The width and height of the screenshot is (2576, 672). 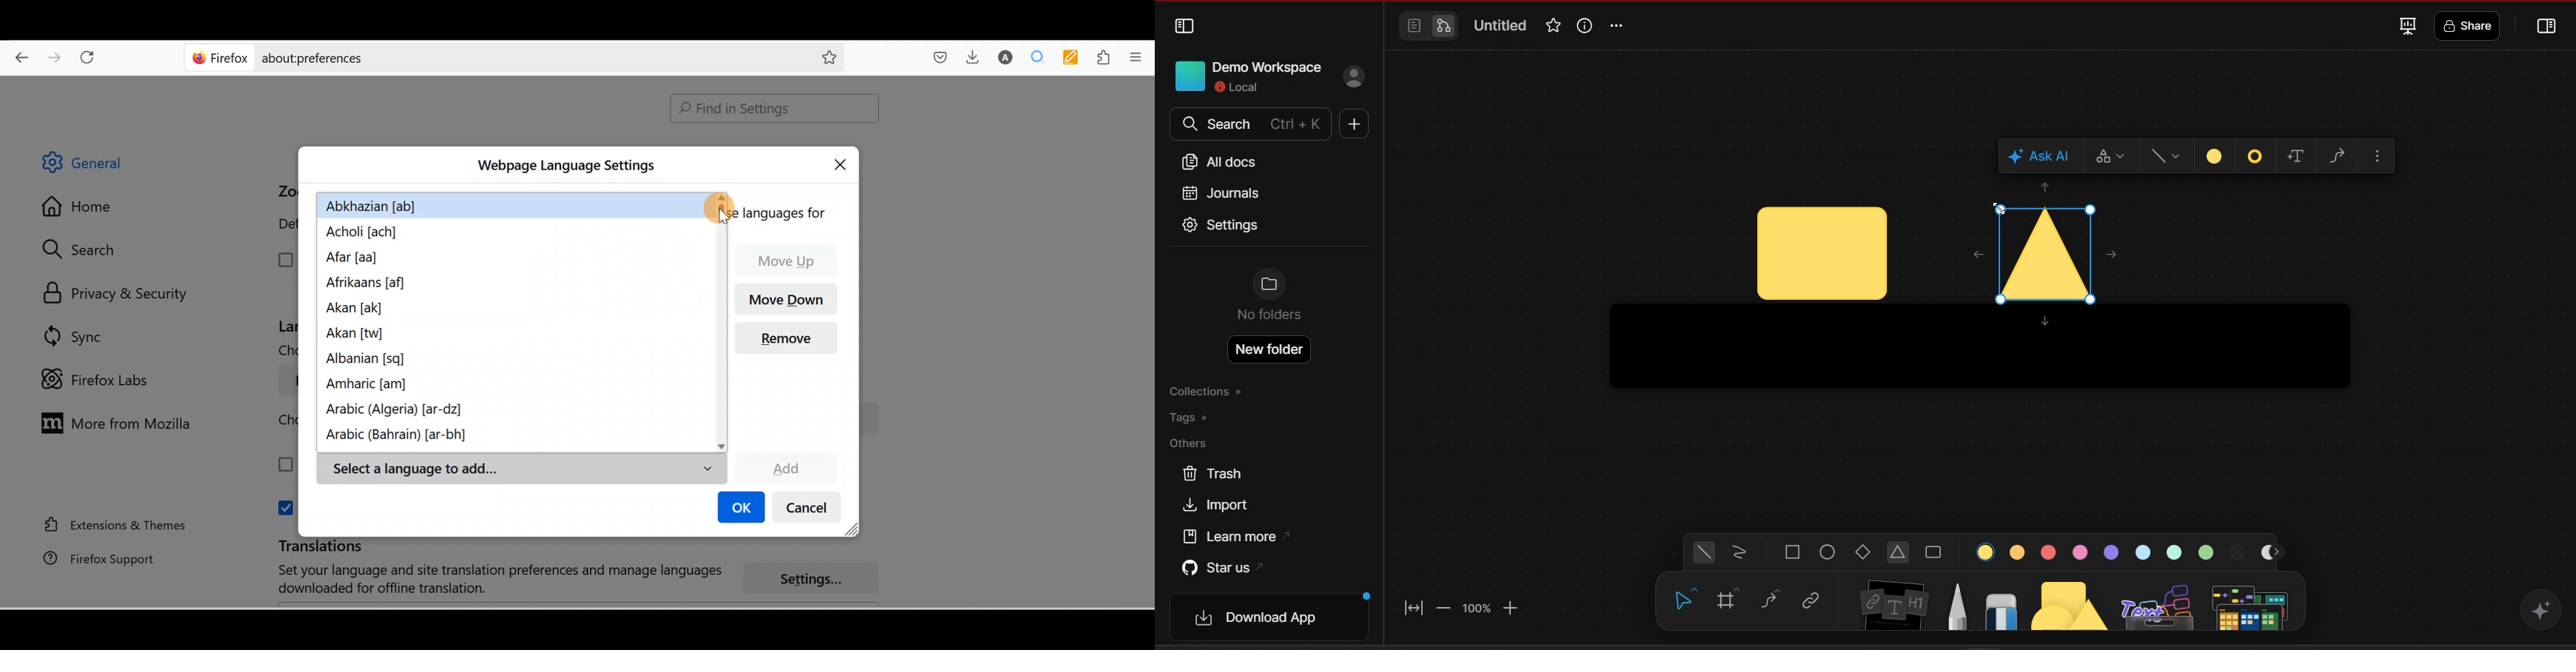 I want to click on Afrikaans [af], so click(x=365, y=283).